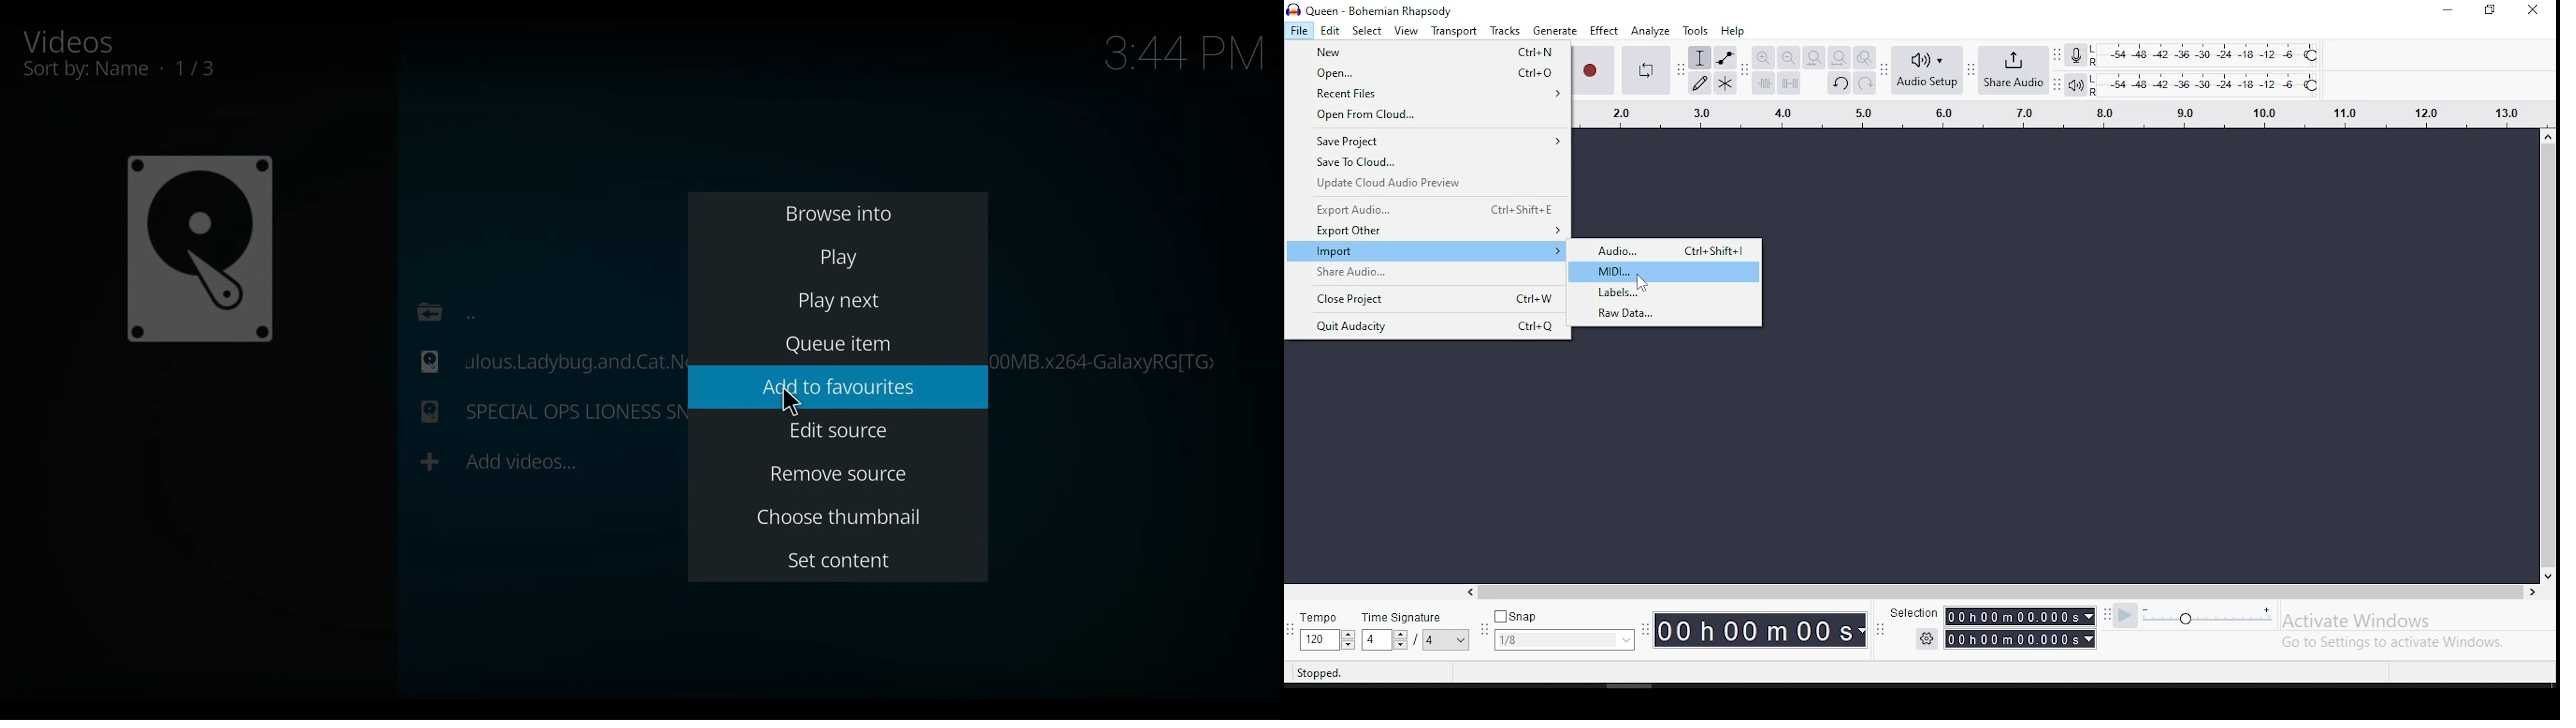 Image resolution: width=2576 pixels, height=728 pixels. Describe the element at coordinates (839, 387) in the screenshot. I see `Add to files` at that location.